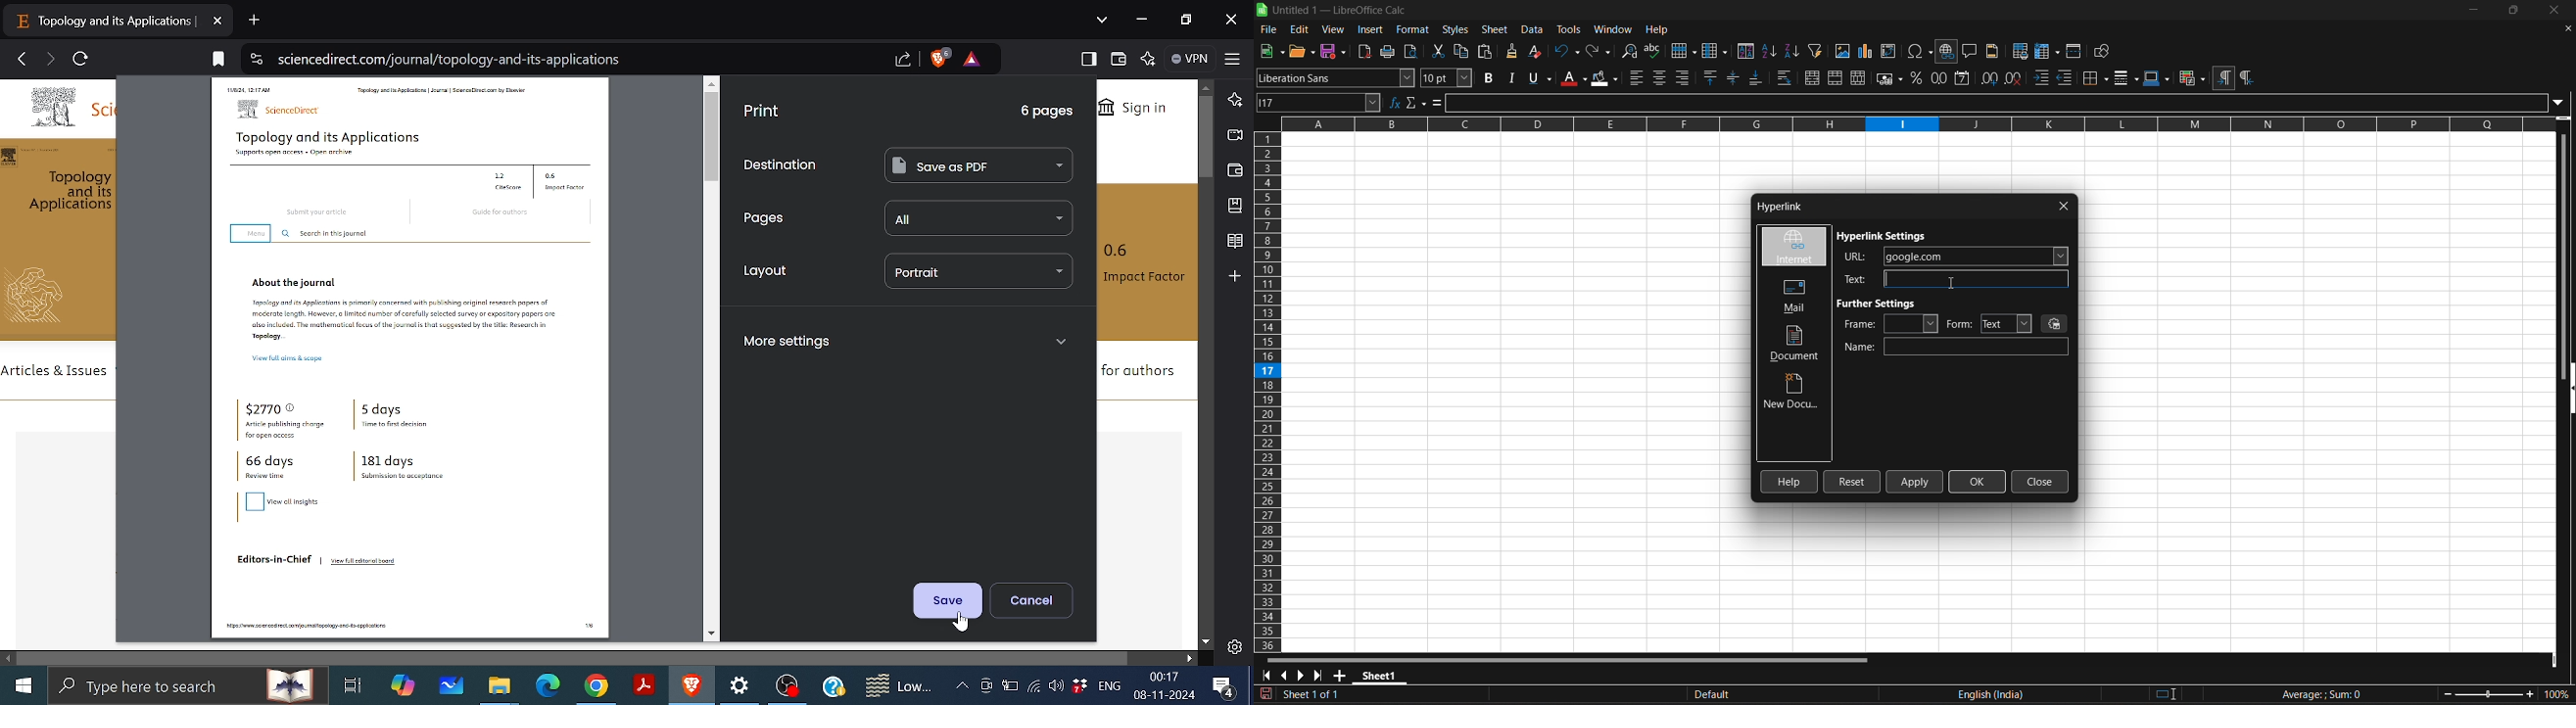 This screenshot has width=2576, height=728. I want to click on vertical scroll bar, so click(2568, 243).